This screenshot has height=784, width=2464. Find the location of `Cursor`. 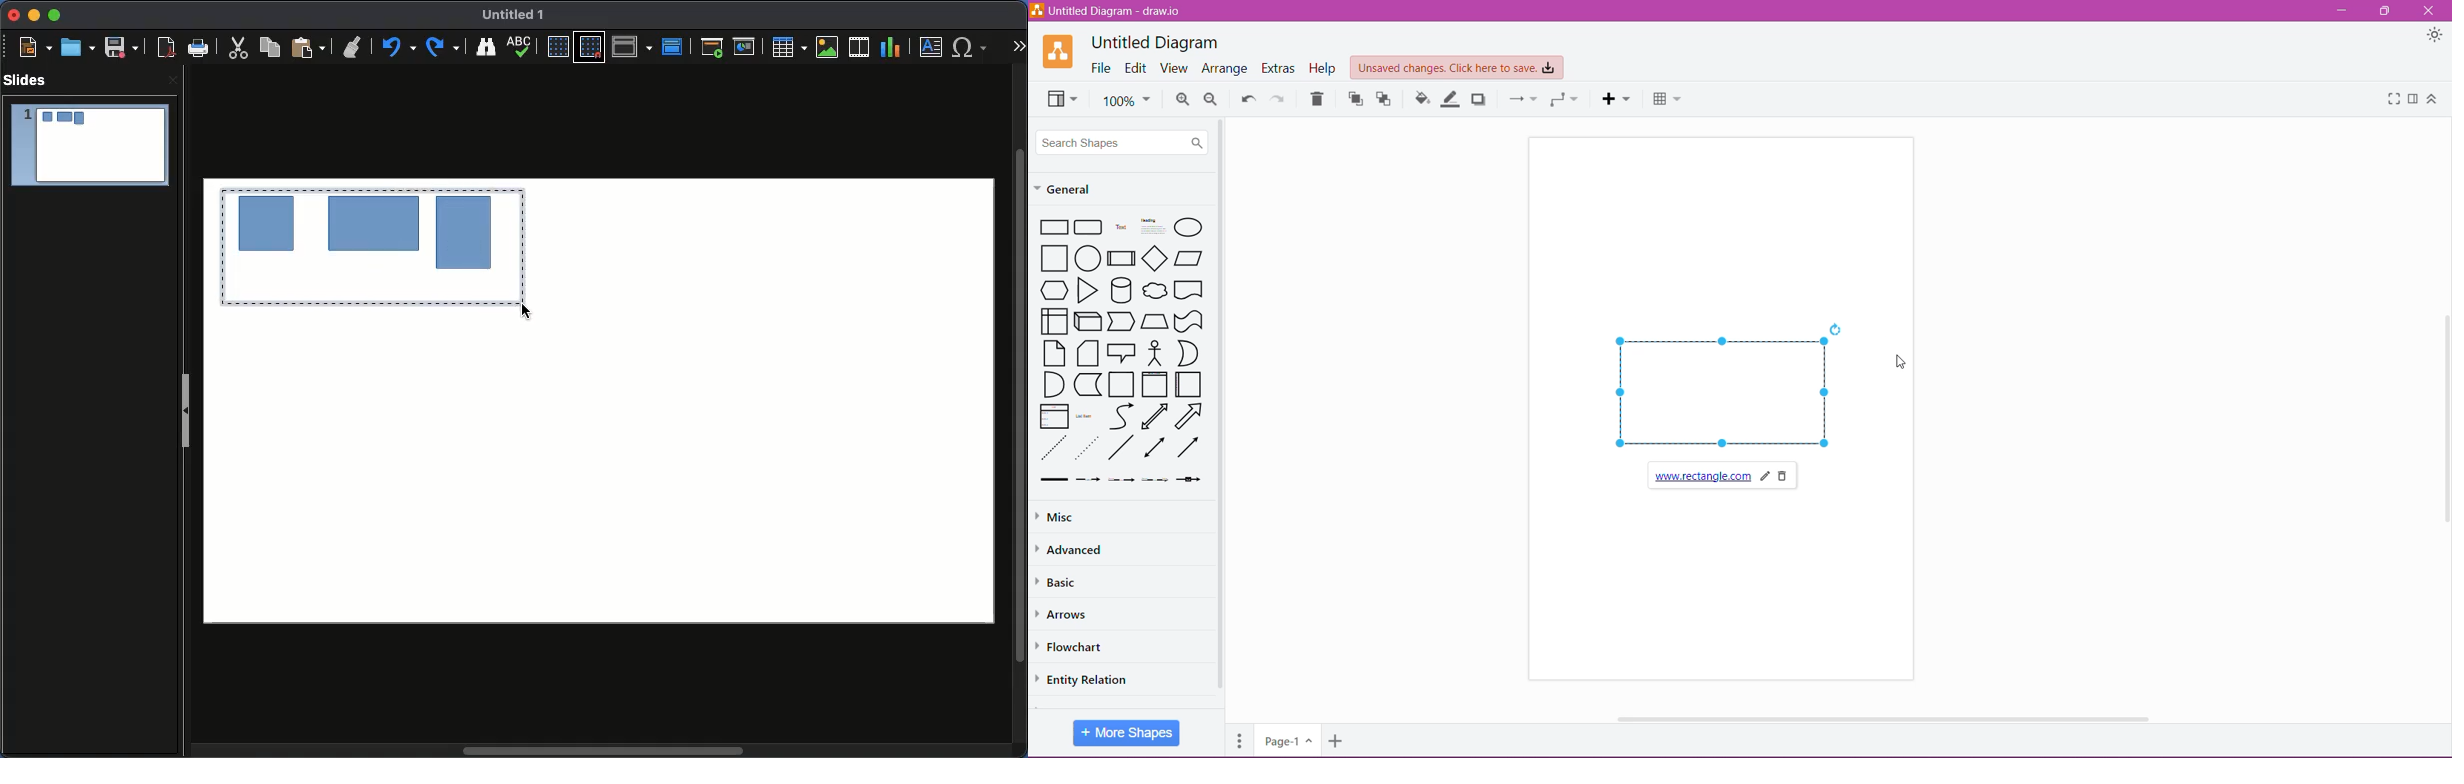

Cursor is located at coordinates (1899, 362).